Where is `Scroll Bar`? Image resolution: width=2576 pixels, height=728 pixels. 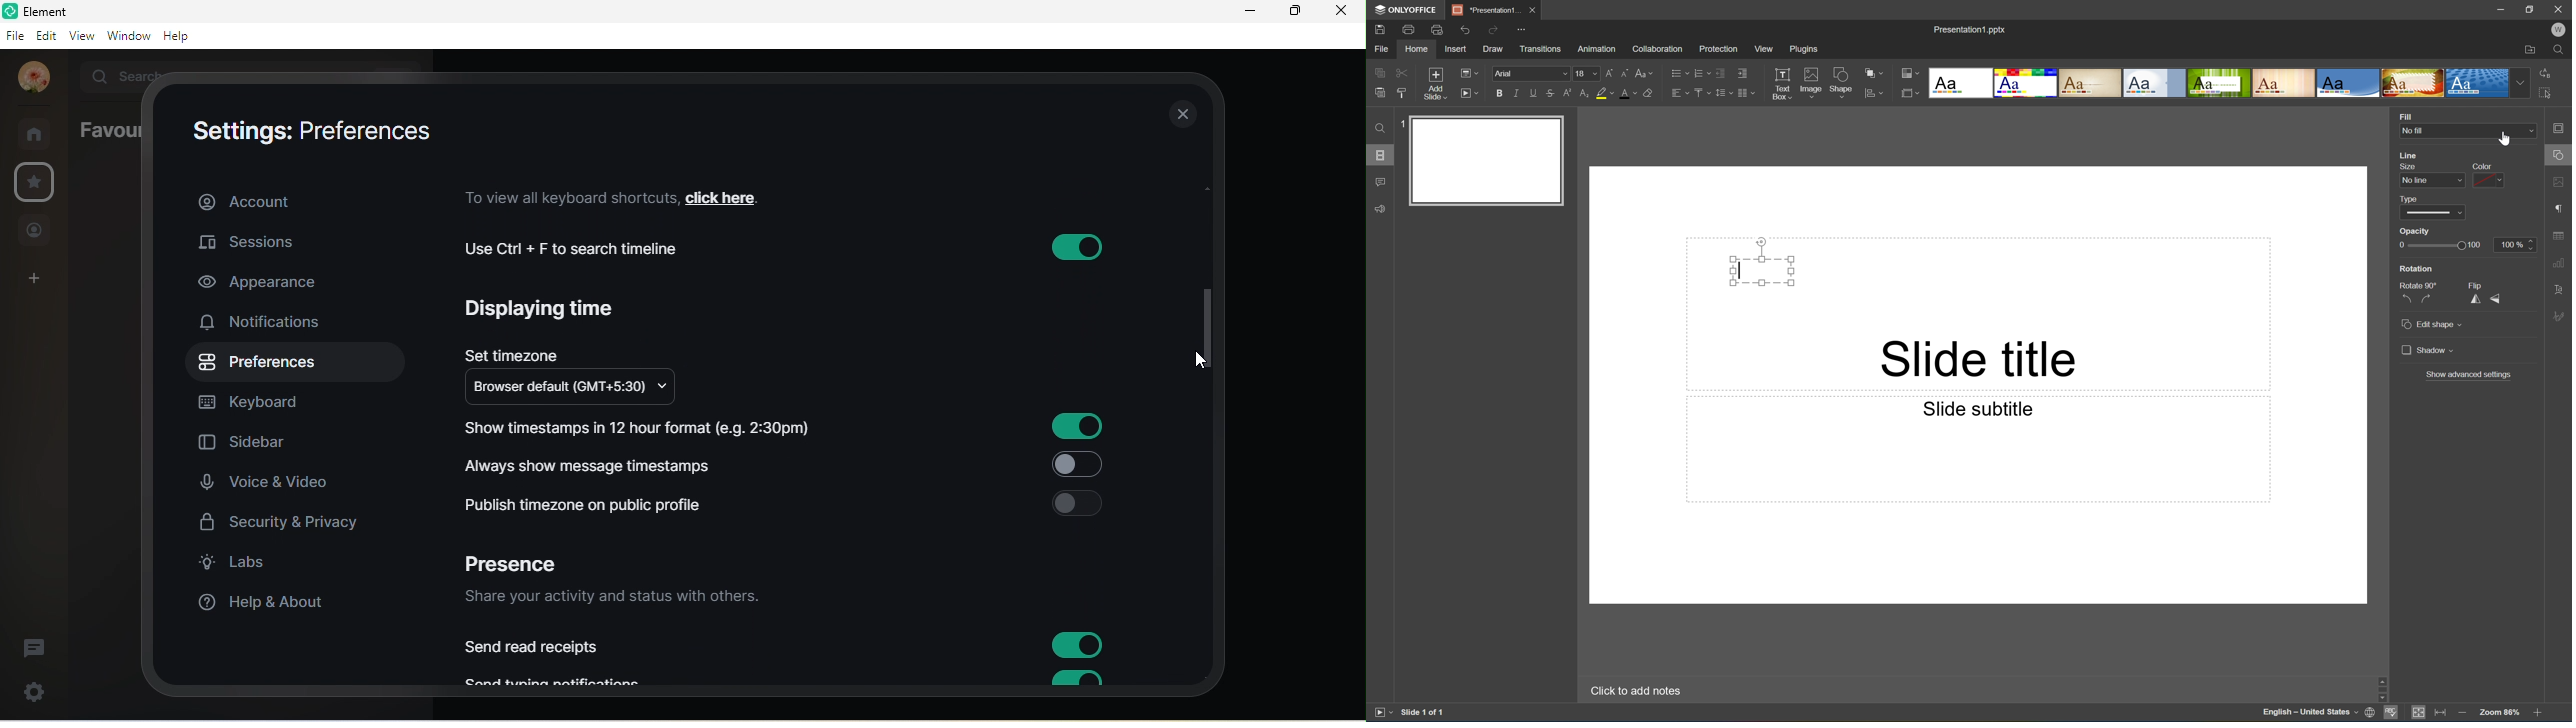 Scroll Bar is located at coordinates (2536, 687).